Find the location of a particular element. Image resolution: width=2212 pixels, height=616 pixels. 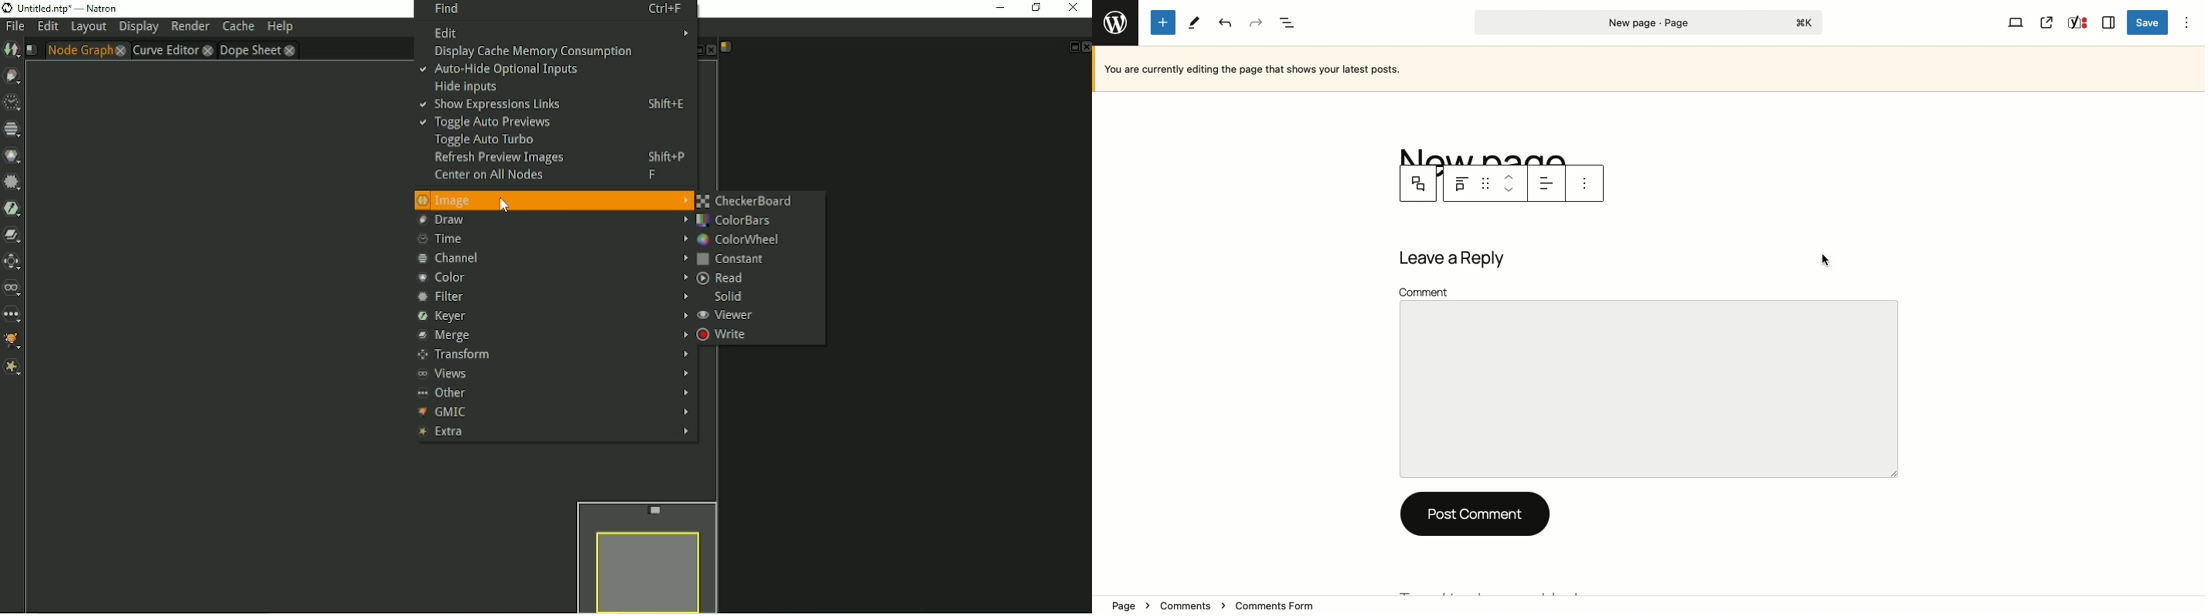

Solid is located at coordinates (726, 298).